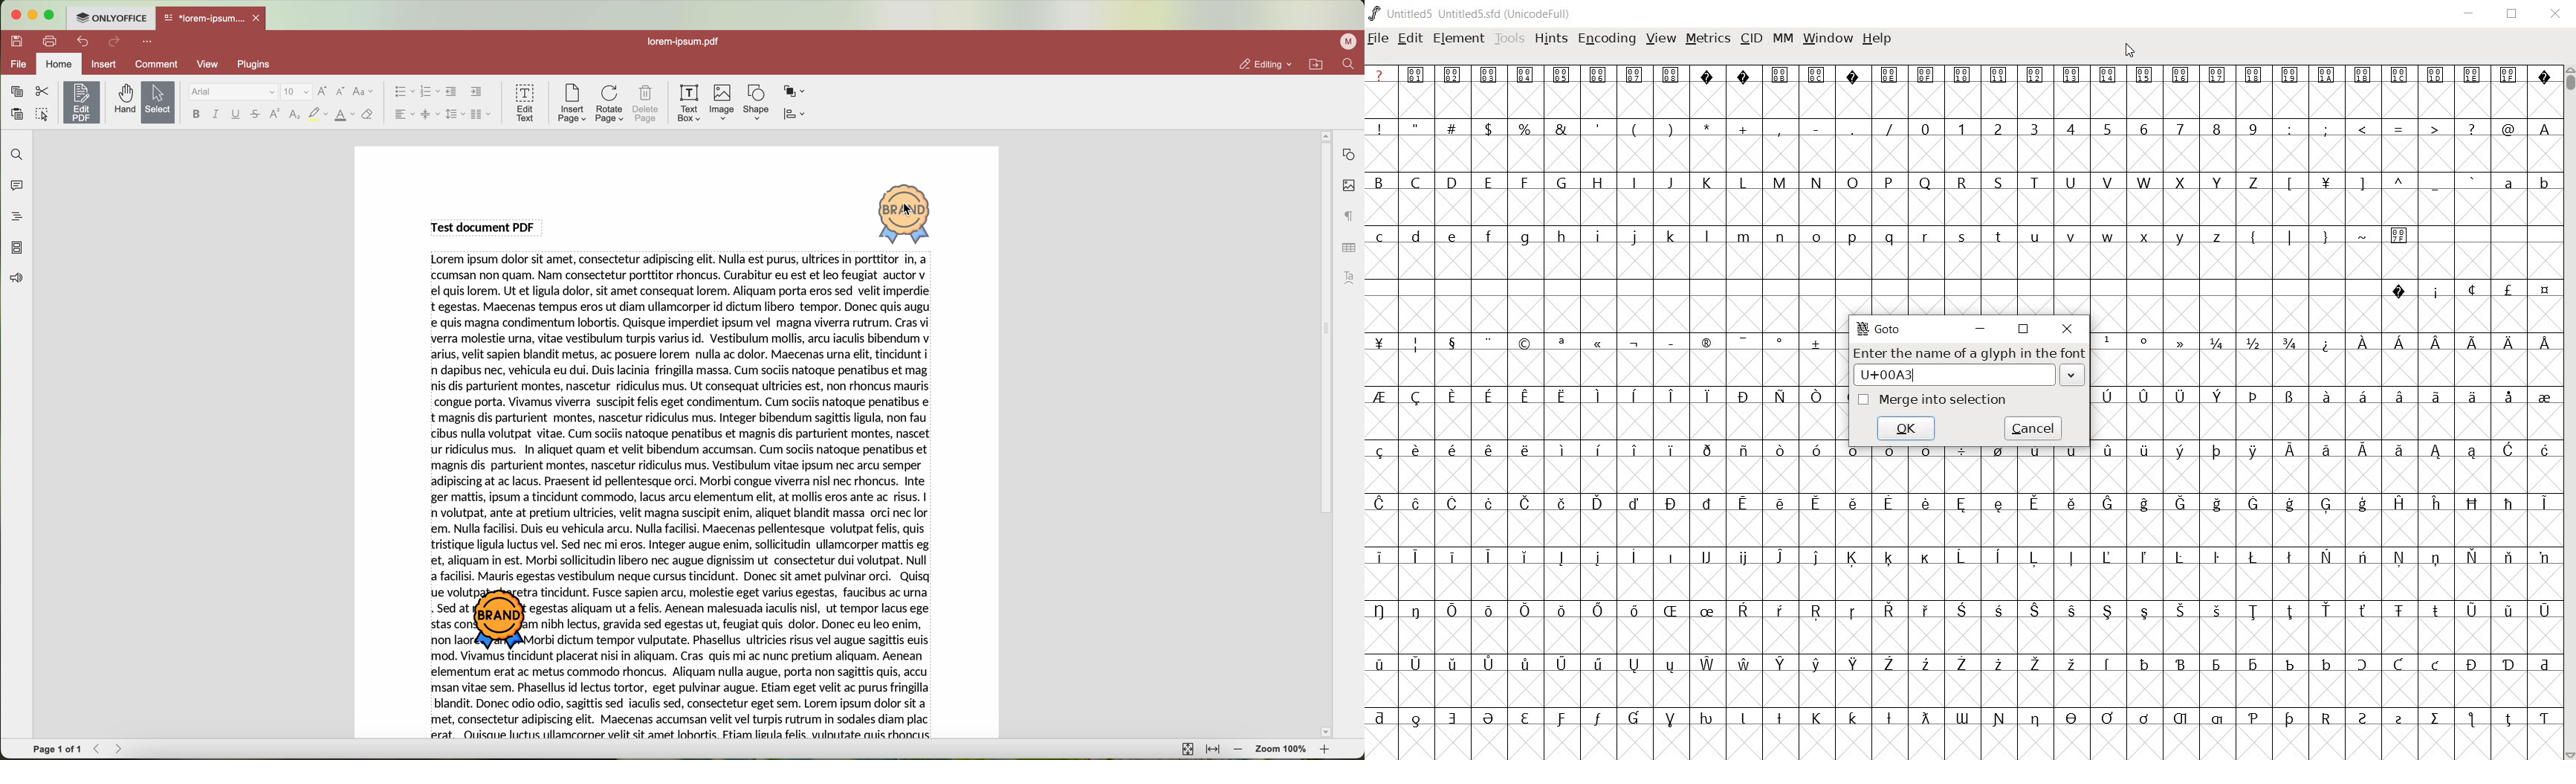 The image size is (2576, 784). What do you see at coordinates (1526, 503) in the screenshot?
I see `Symbol` at bounding box center [1526, 503].